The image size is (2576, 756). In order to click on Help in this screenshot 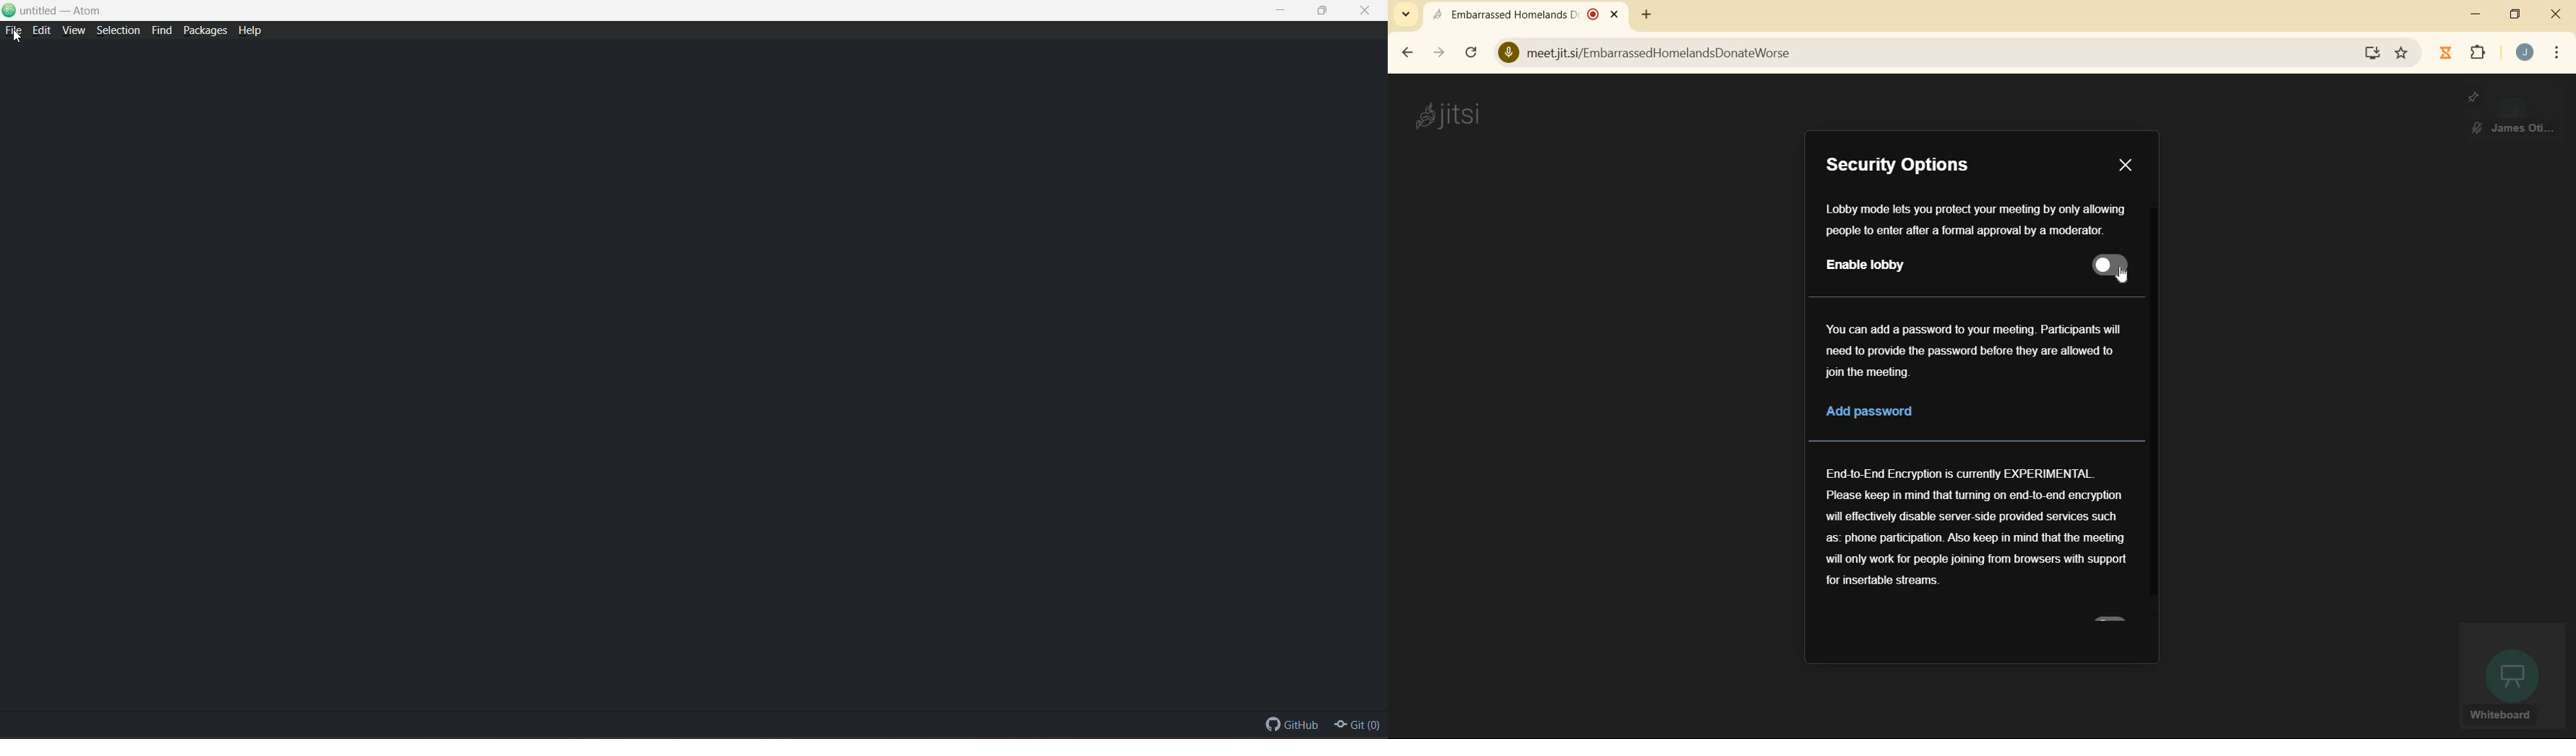, I will do `click(252, 30)`.